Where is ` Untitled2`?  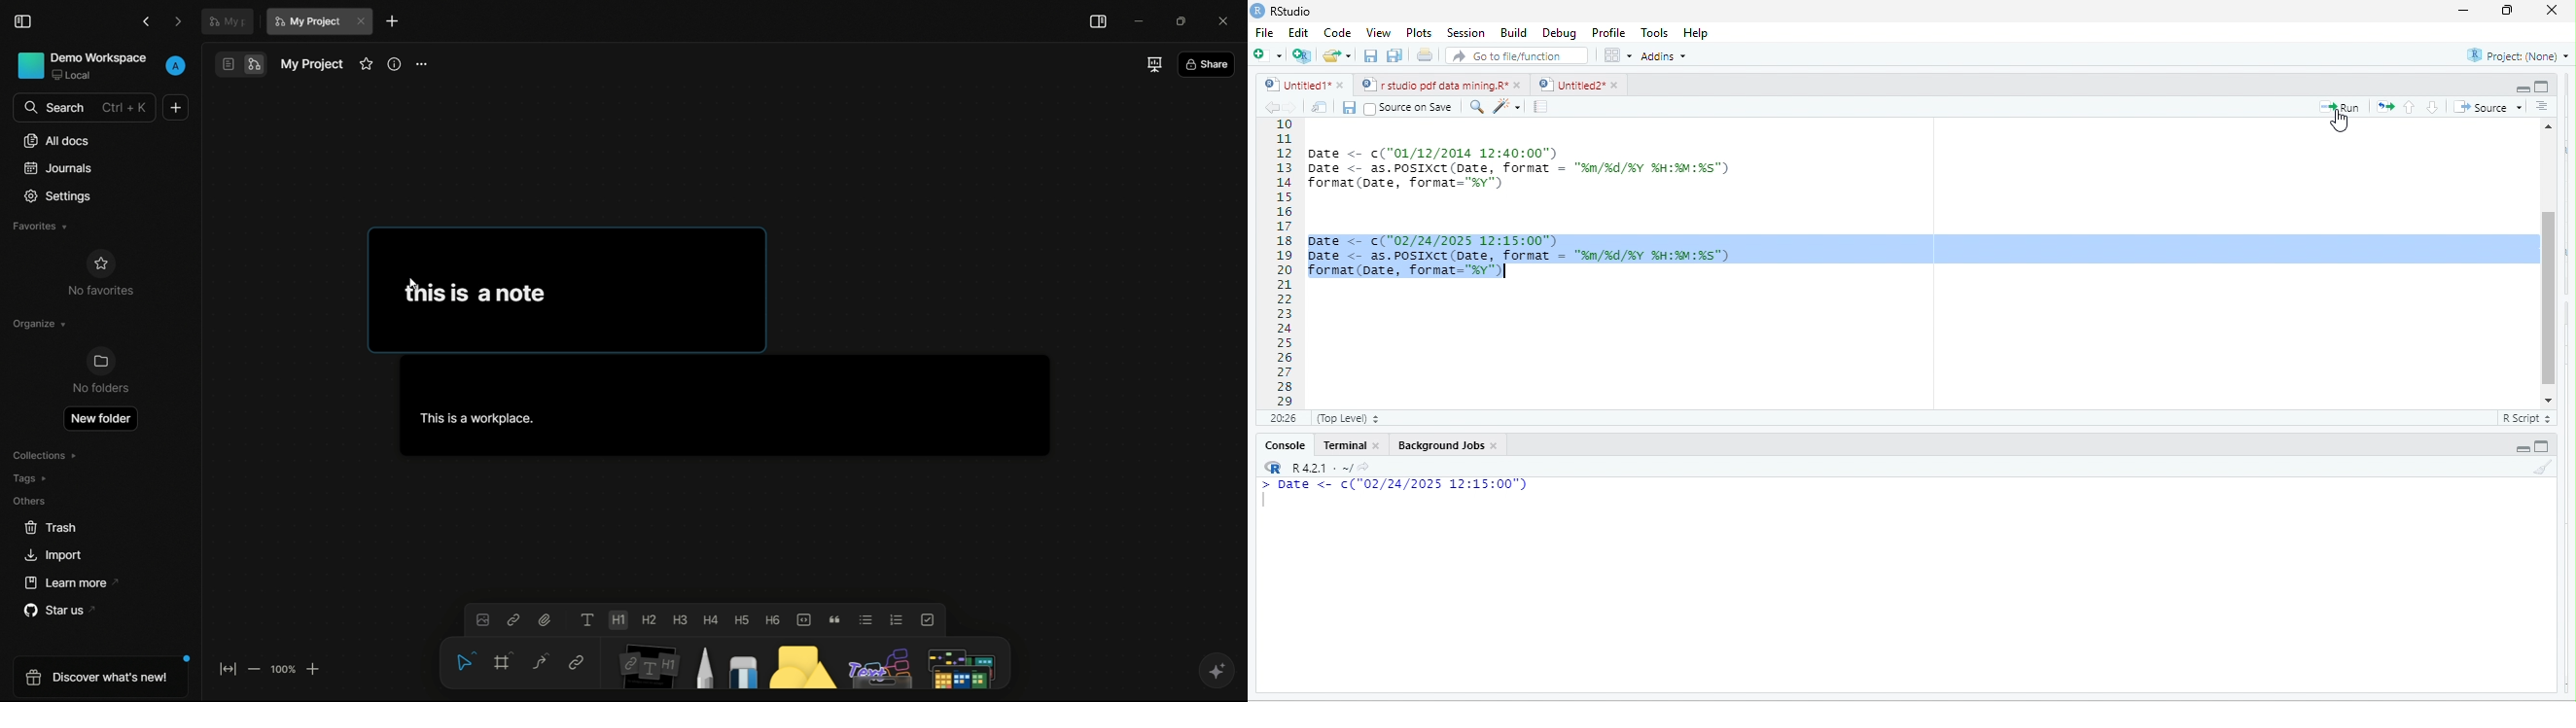  Untitled2 is located at coordinates (1570, 85).